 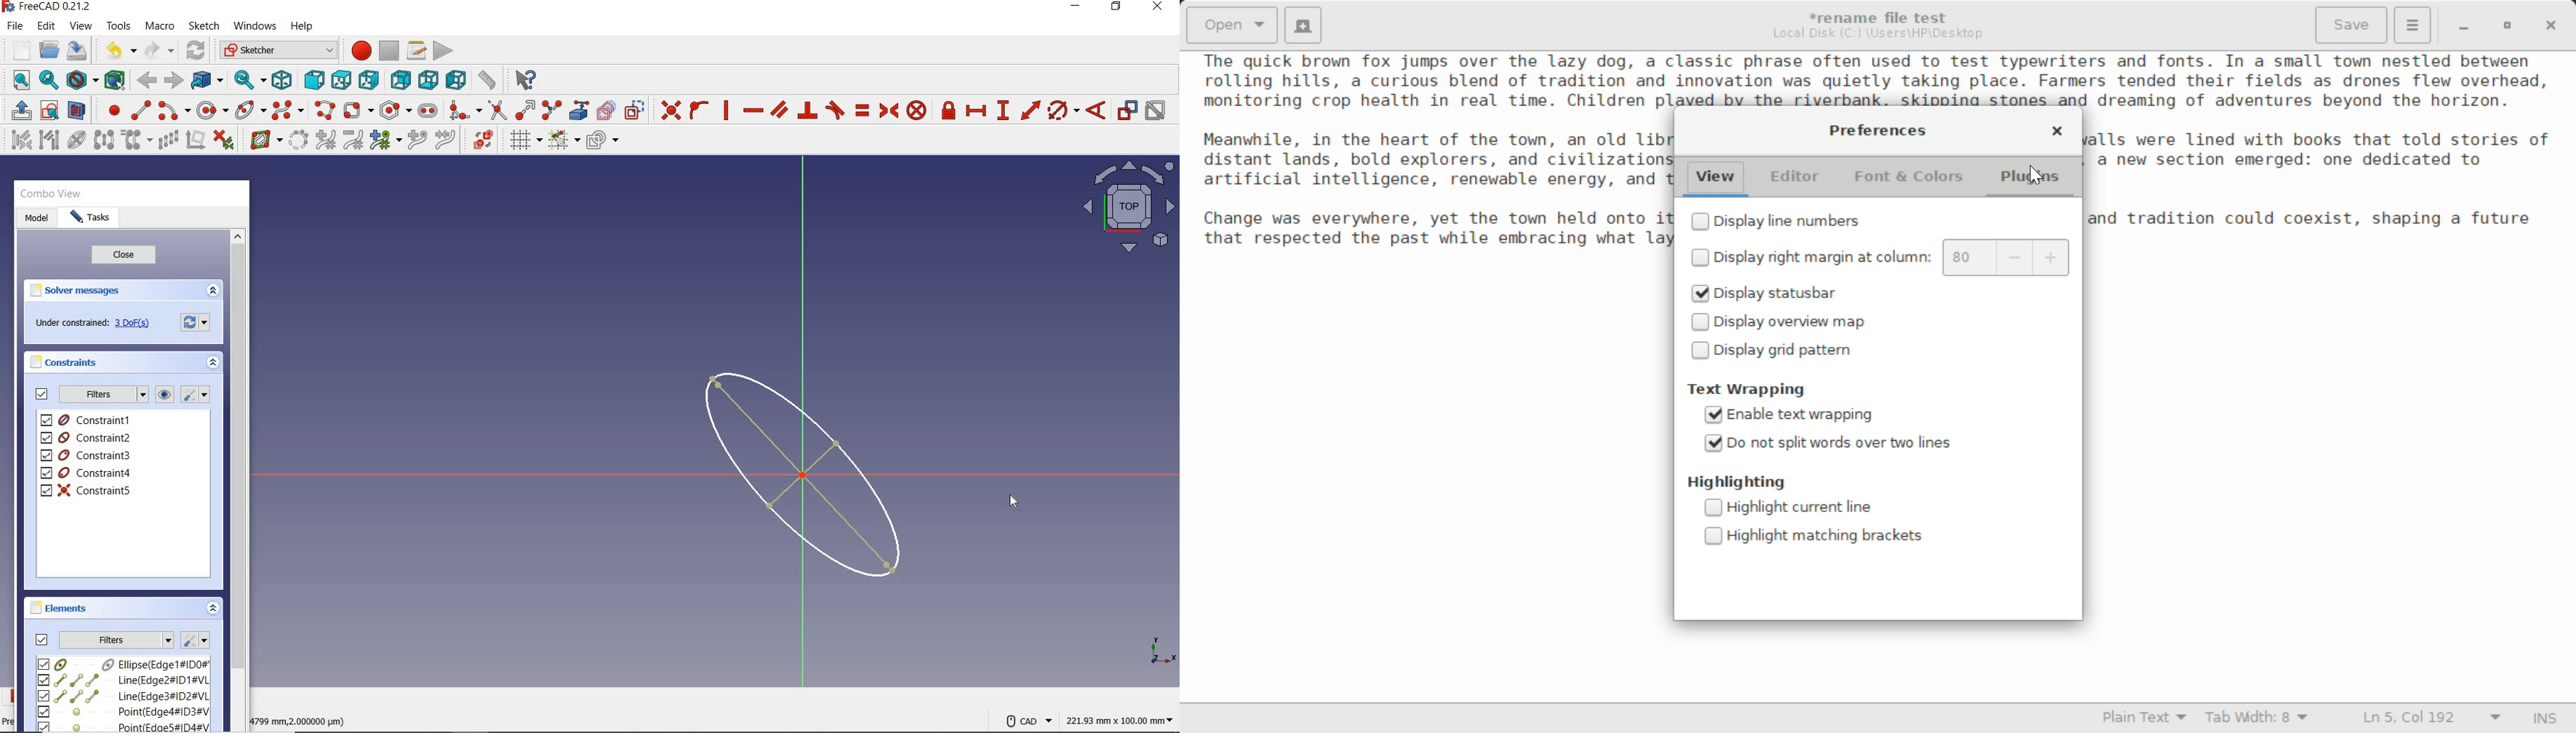 I want to click on constrain vertical distance, so click(x=1002, y=110).